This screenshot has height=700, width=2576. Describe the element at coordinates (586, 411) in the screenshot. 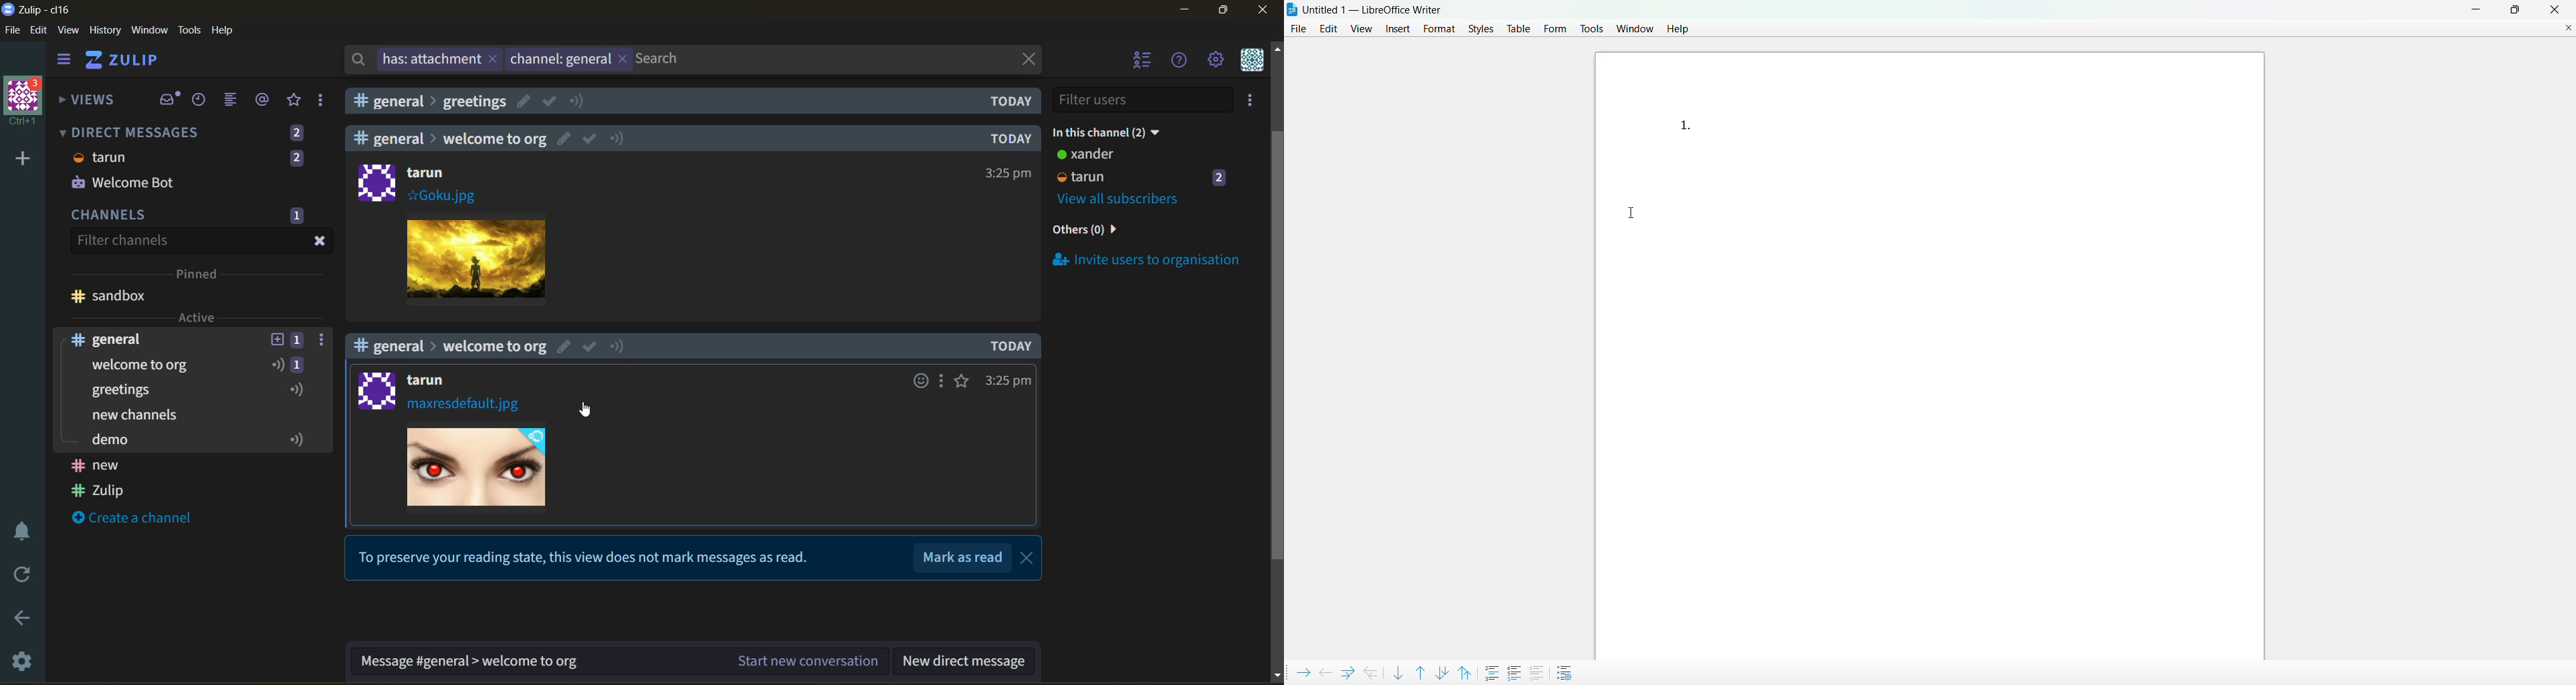

I see `cursor` at that location.